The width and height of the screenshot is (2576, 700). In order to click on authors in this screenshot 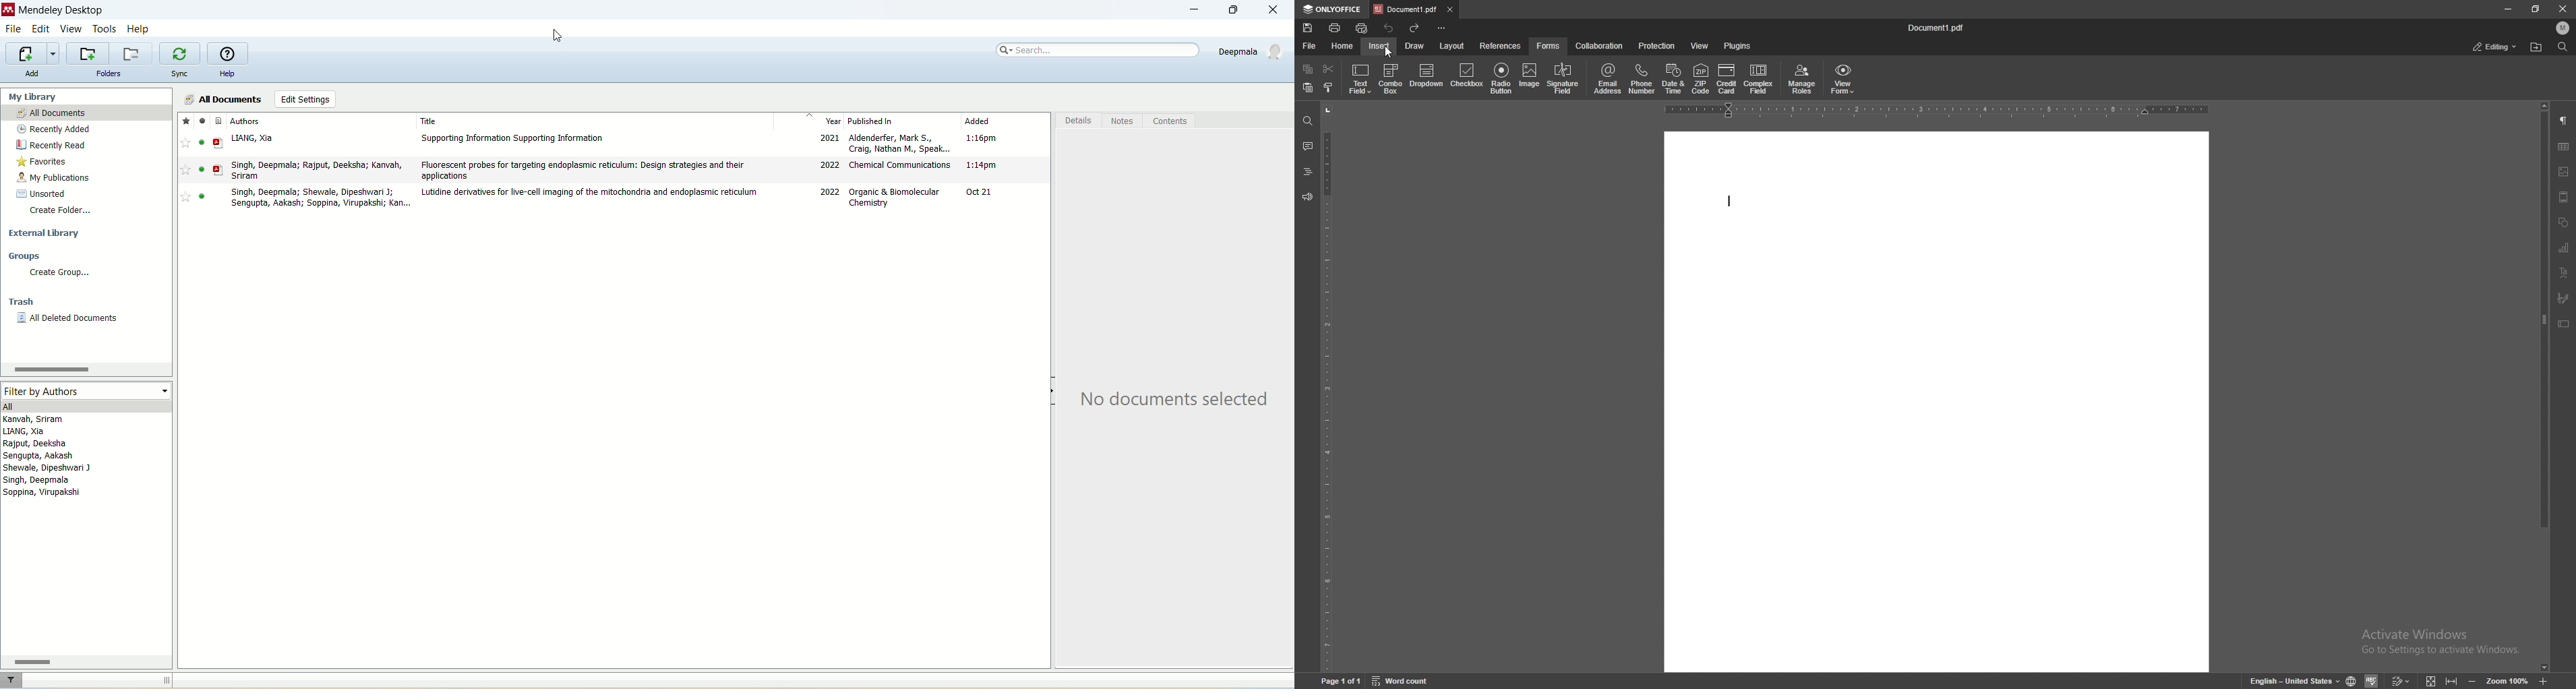, I will do `click(321, 120)`.